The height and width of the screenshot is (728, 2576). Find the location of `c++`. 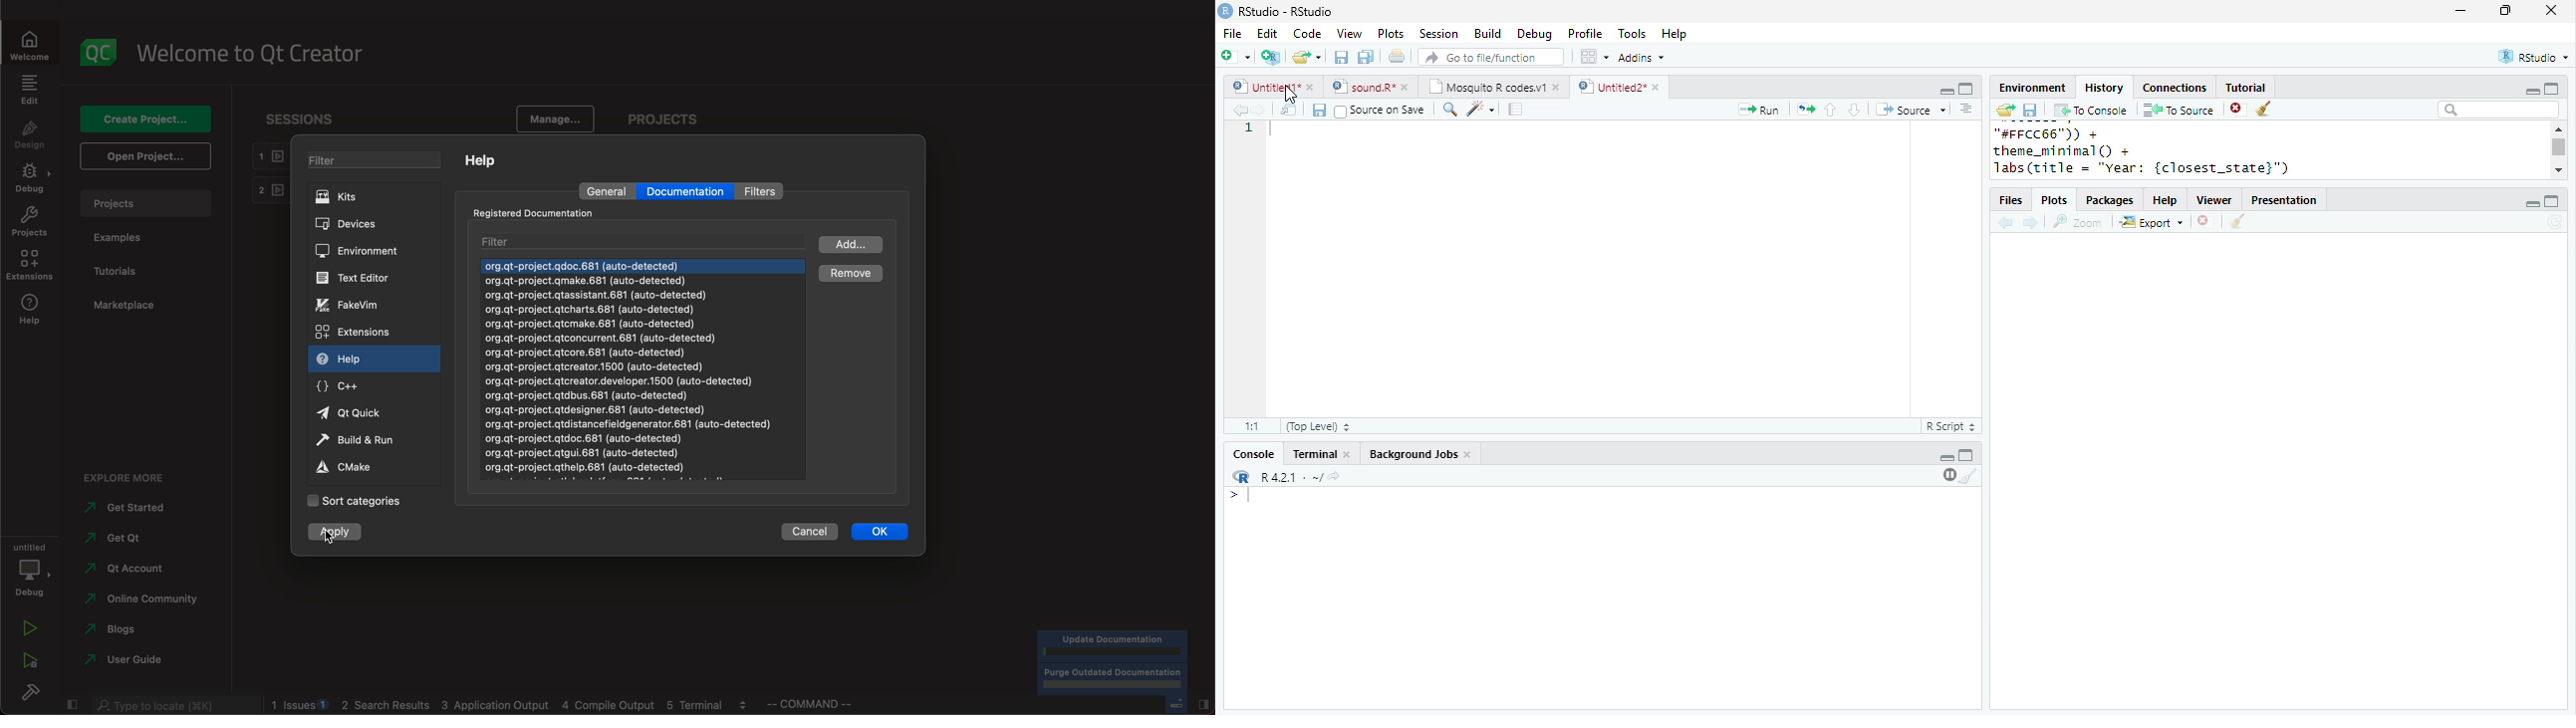

c++ is located at coordinates (347, 389).